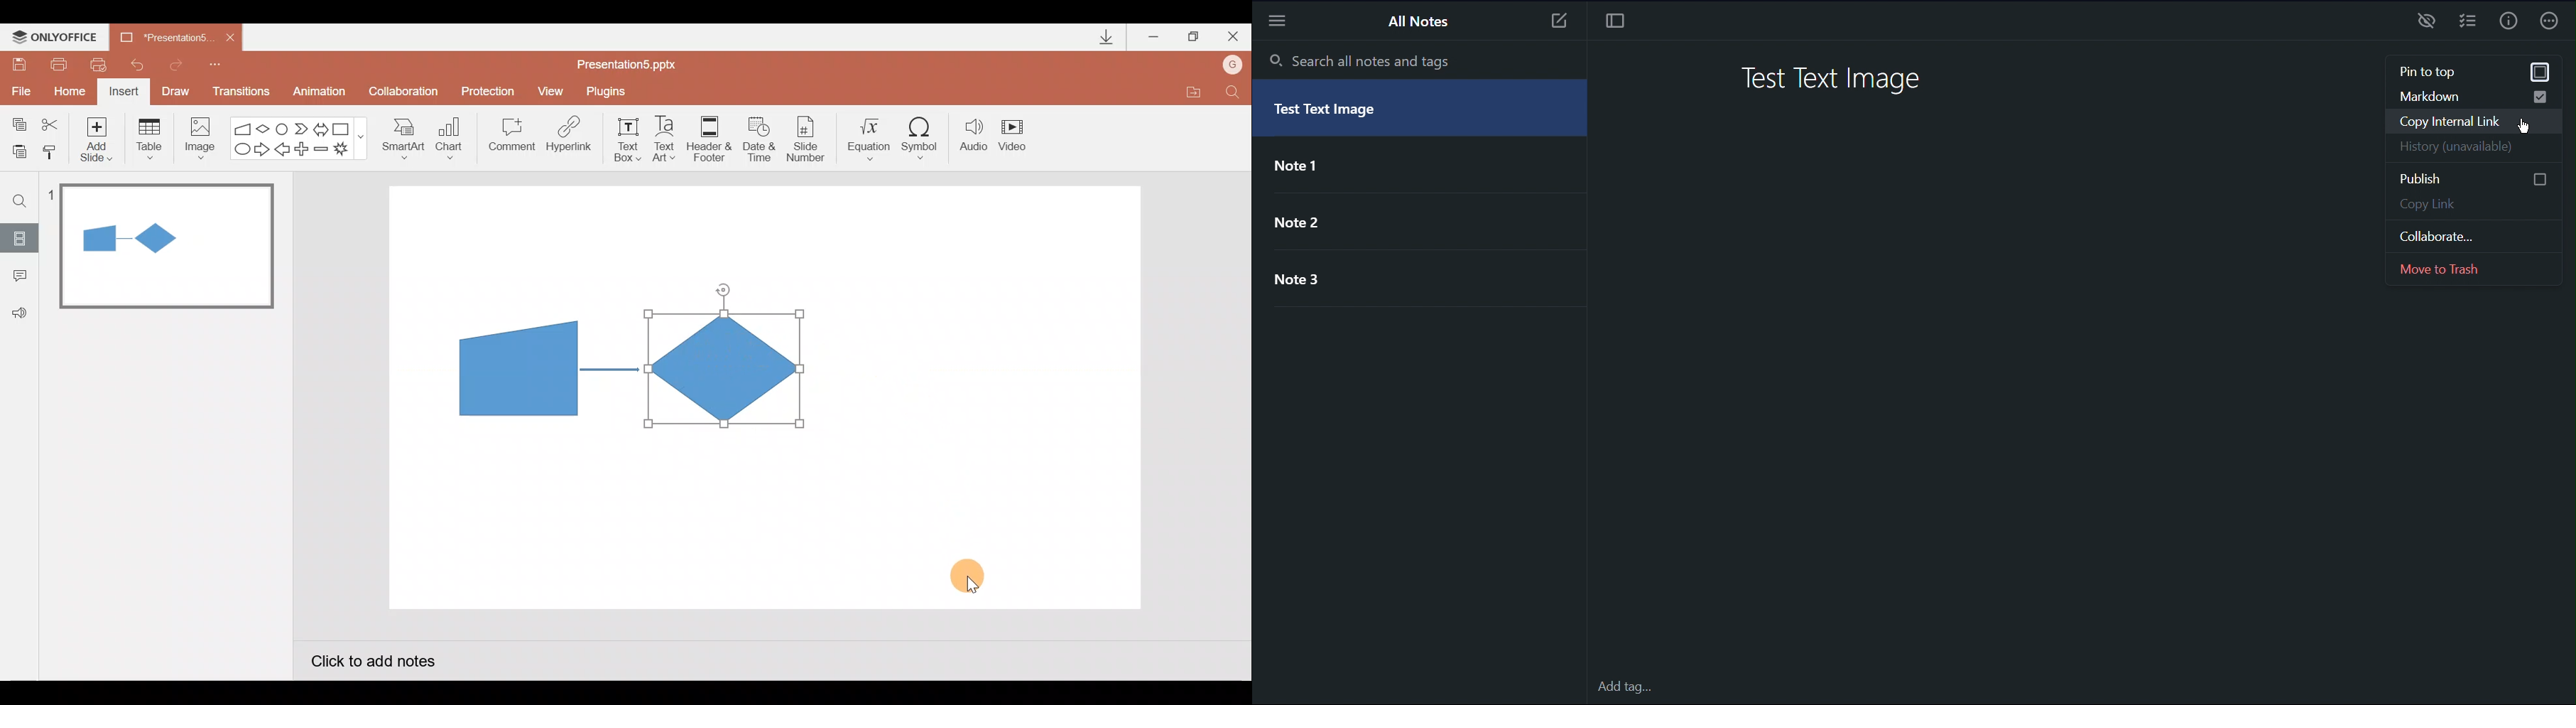  I want to click on New Note, so click(1558, 24).